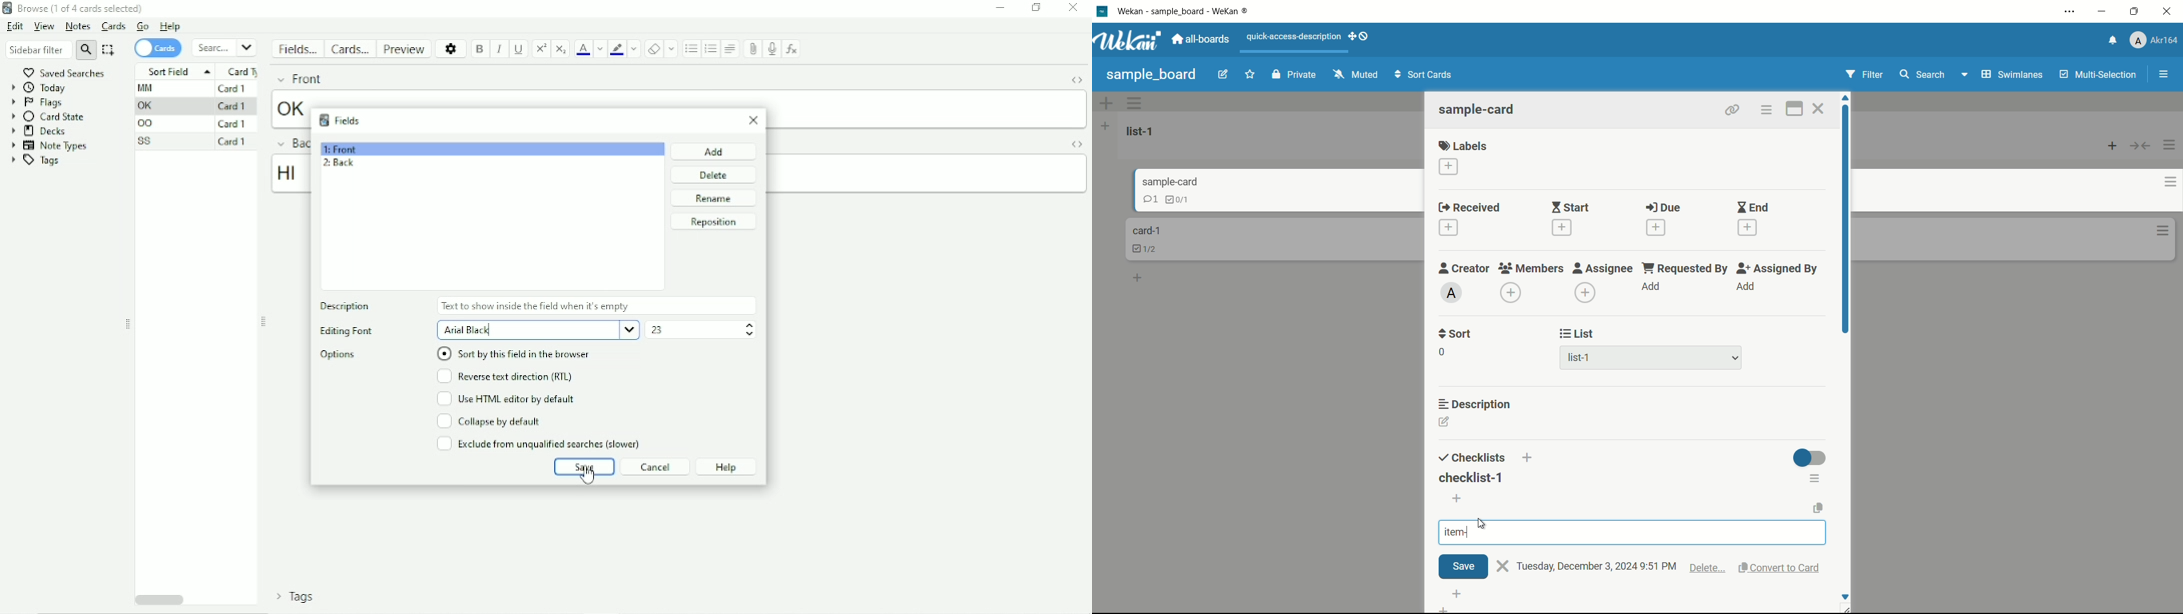  What do you see at coordinates (345, 148) in the screenshot?
I see `1: Front` at bounding box center [345, 148].